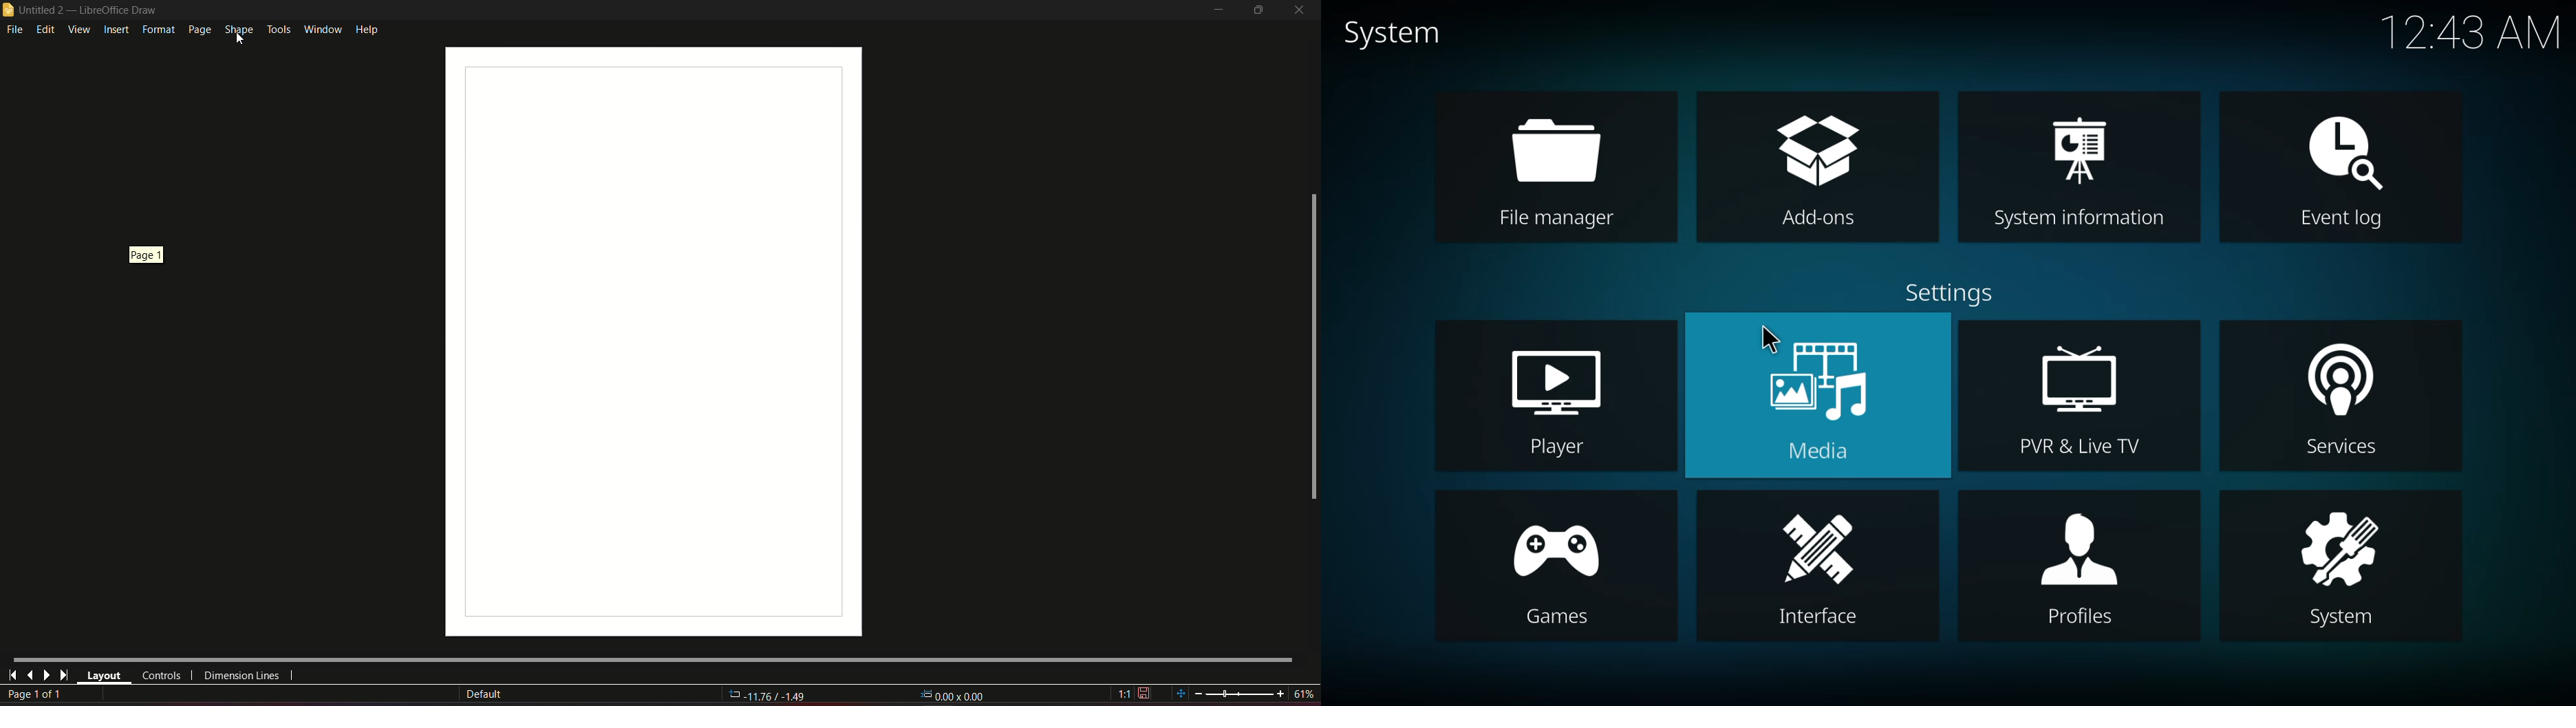 The height and width of the screenshot is (728, 2576). I want to click on controls, so click(160, 676).